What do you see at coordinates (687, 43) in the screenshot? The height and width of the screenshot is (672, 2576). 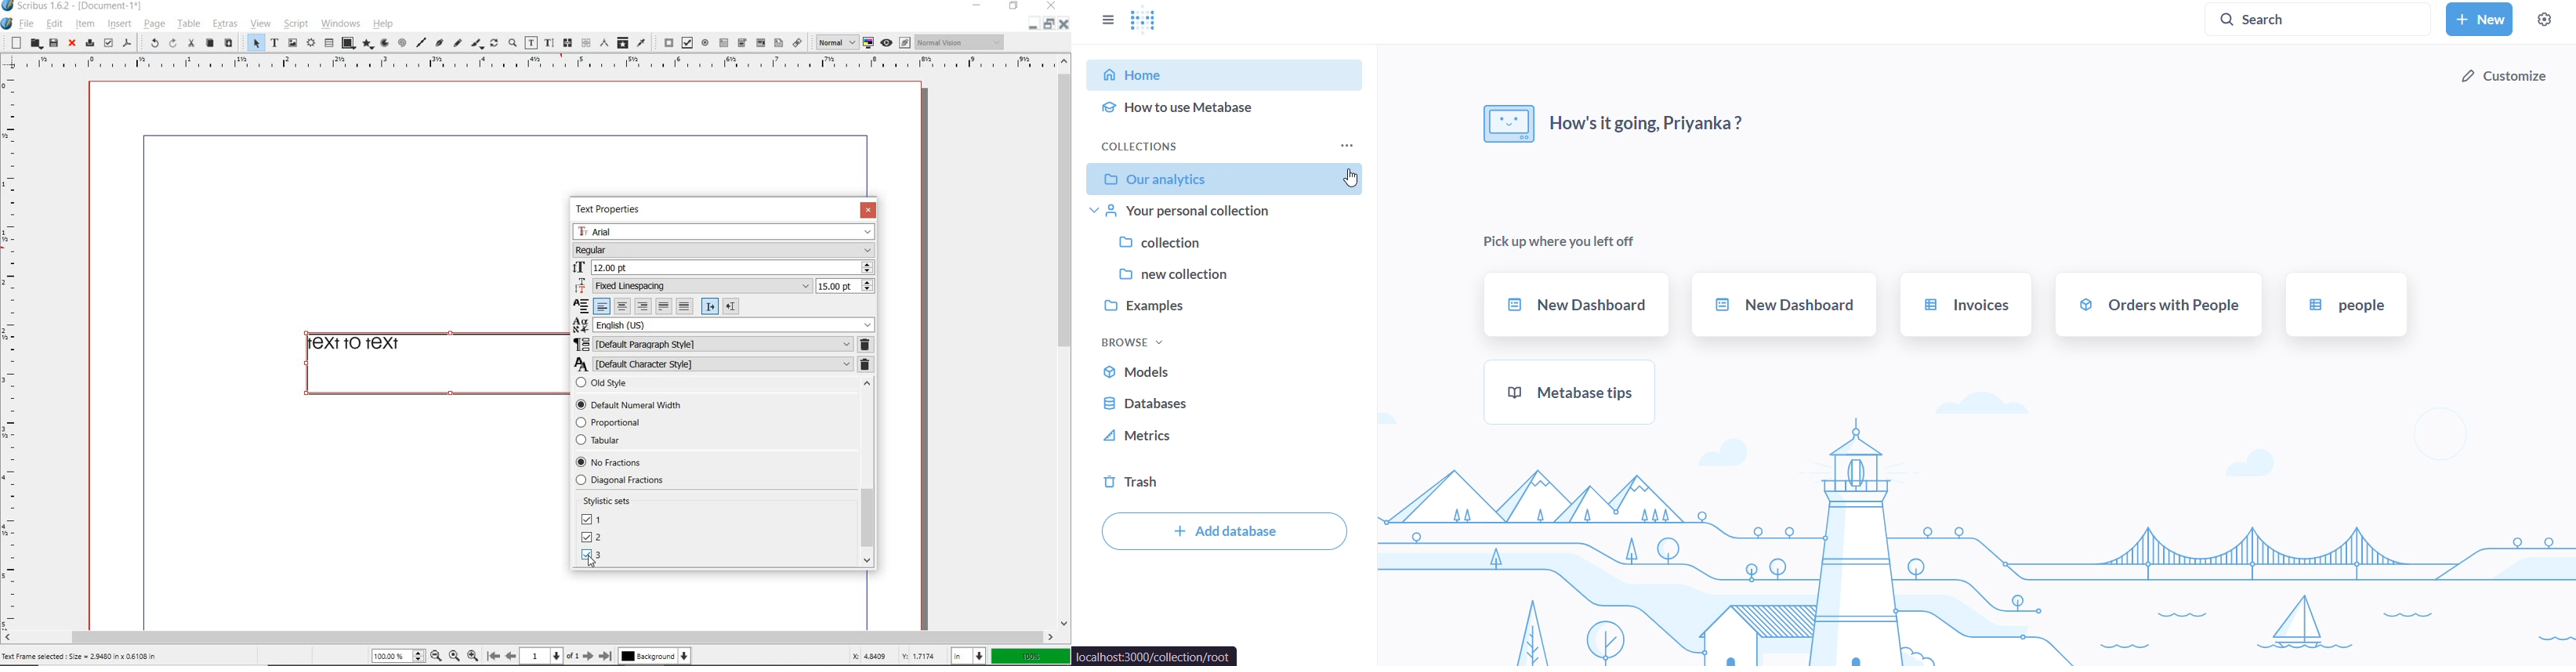 I see `pdf check box` at bounding box center [687, 43].